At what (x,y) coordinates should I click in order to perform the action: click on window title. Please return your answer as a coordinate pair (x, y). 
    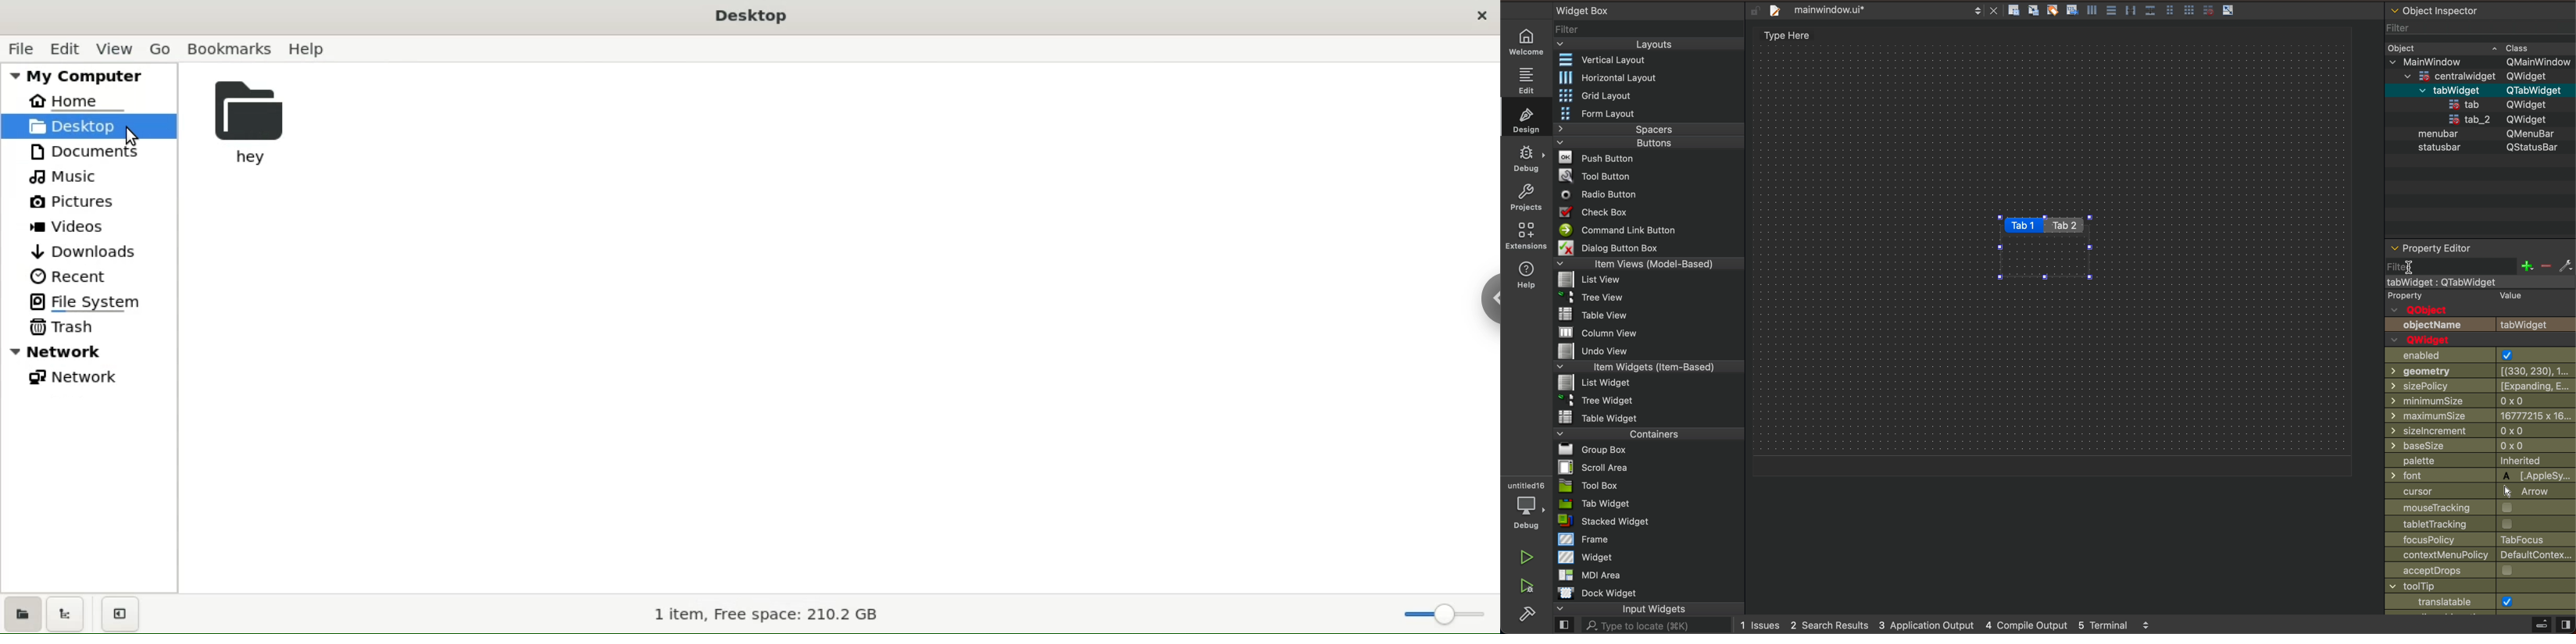
    Looking at the image, I should click on (2481, 586).